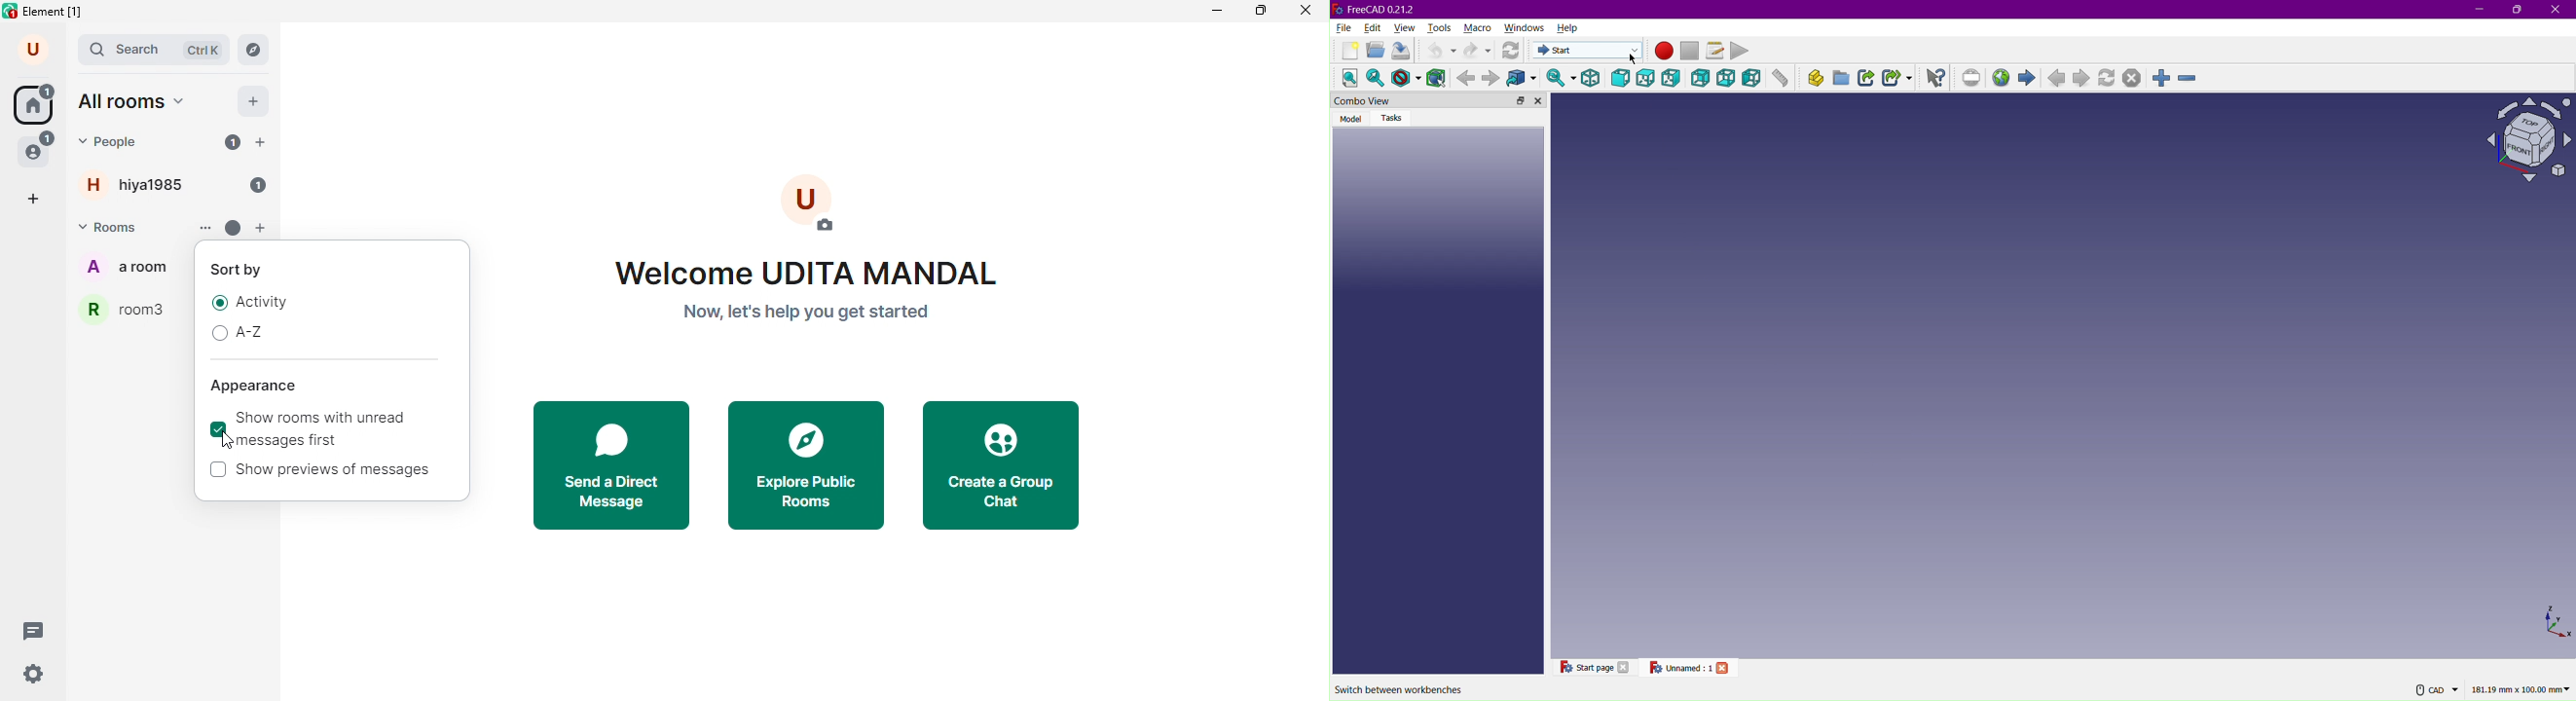 The height and width of the screenshot is (728, 2576). I want to click on sort by, so click(242, 271).